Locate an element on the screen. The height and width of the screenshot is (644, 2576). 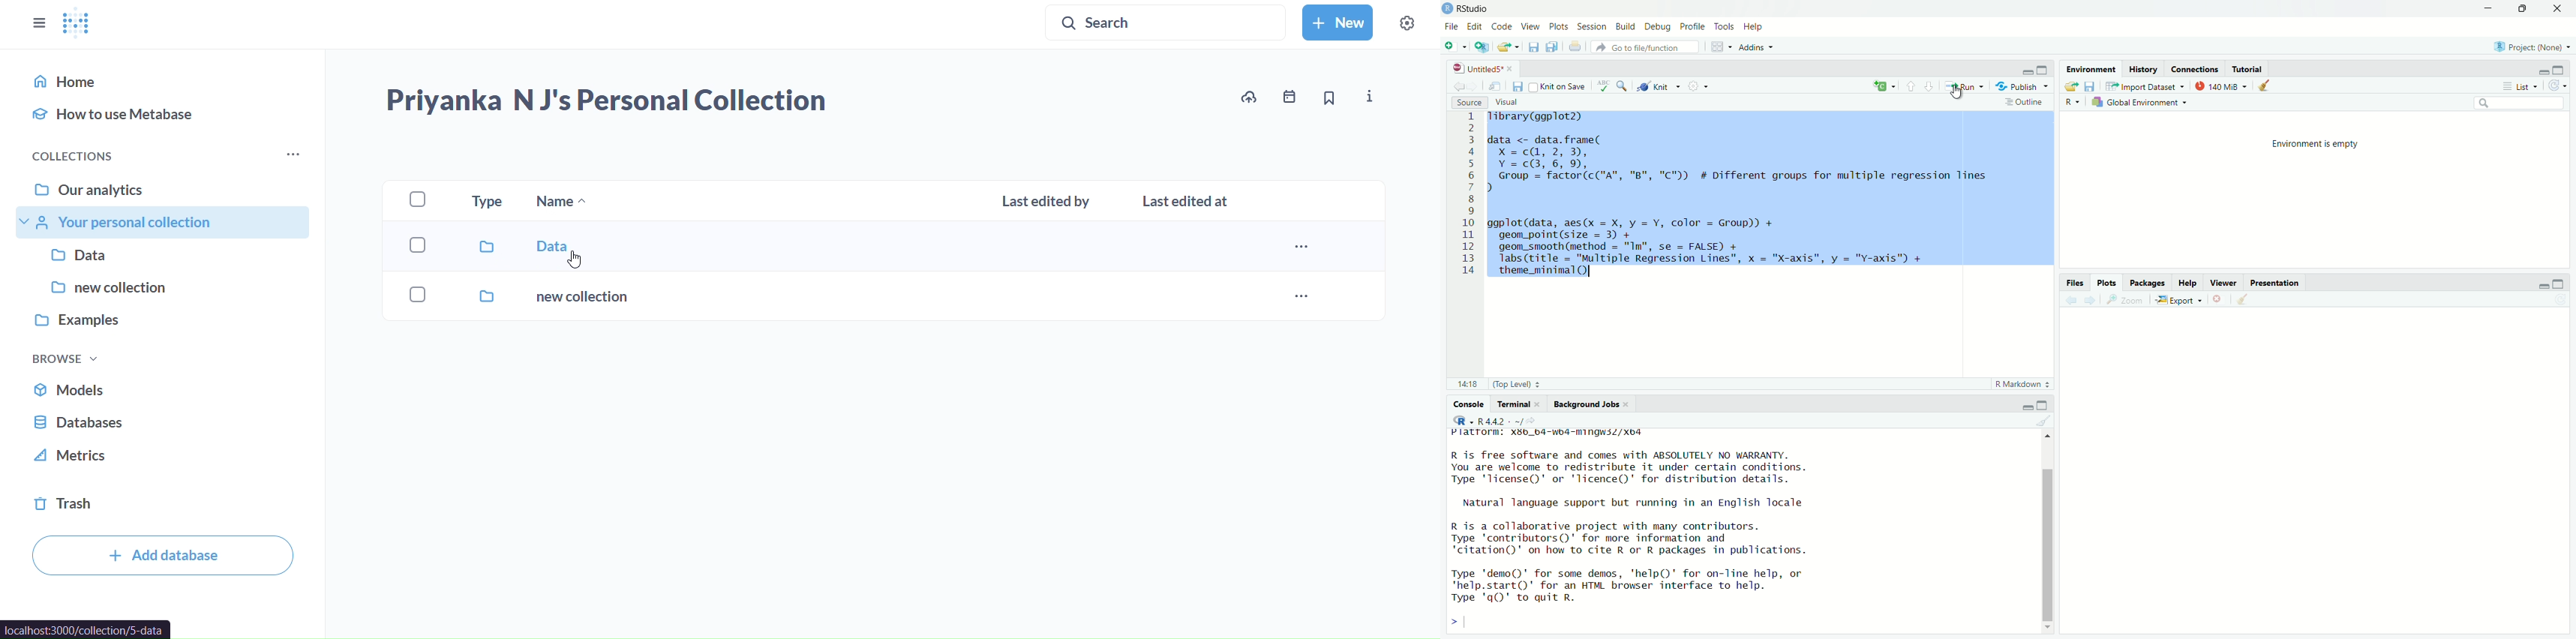
zoom is located at coordinates (2125, 302).